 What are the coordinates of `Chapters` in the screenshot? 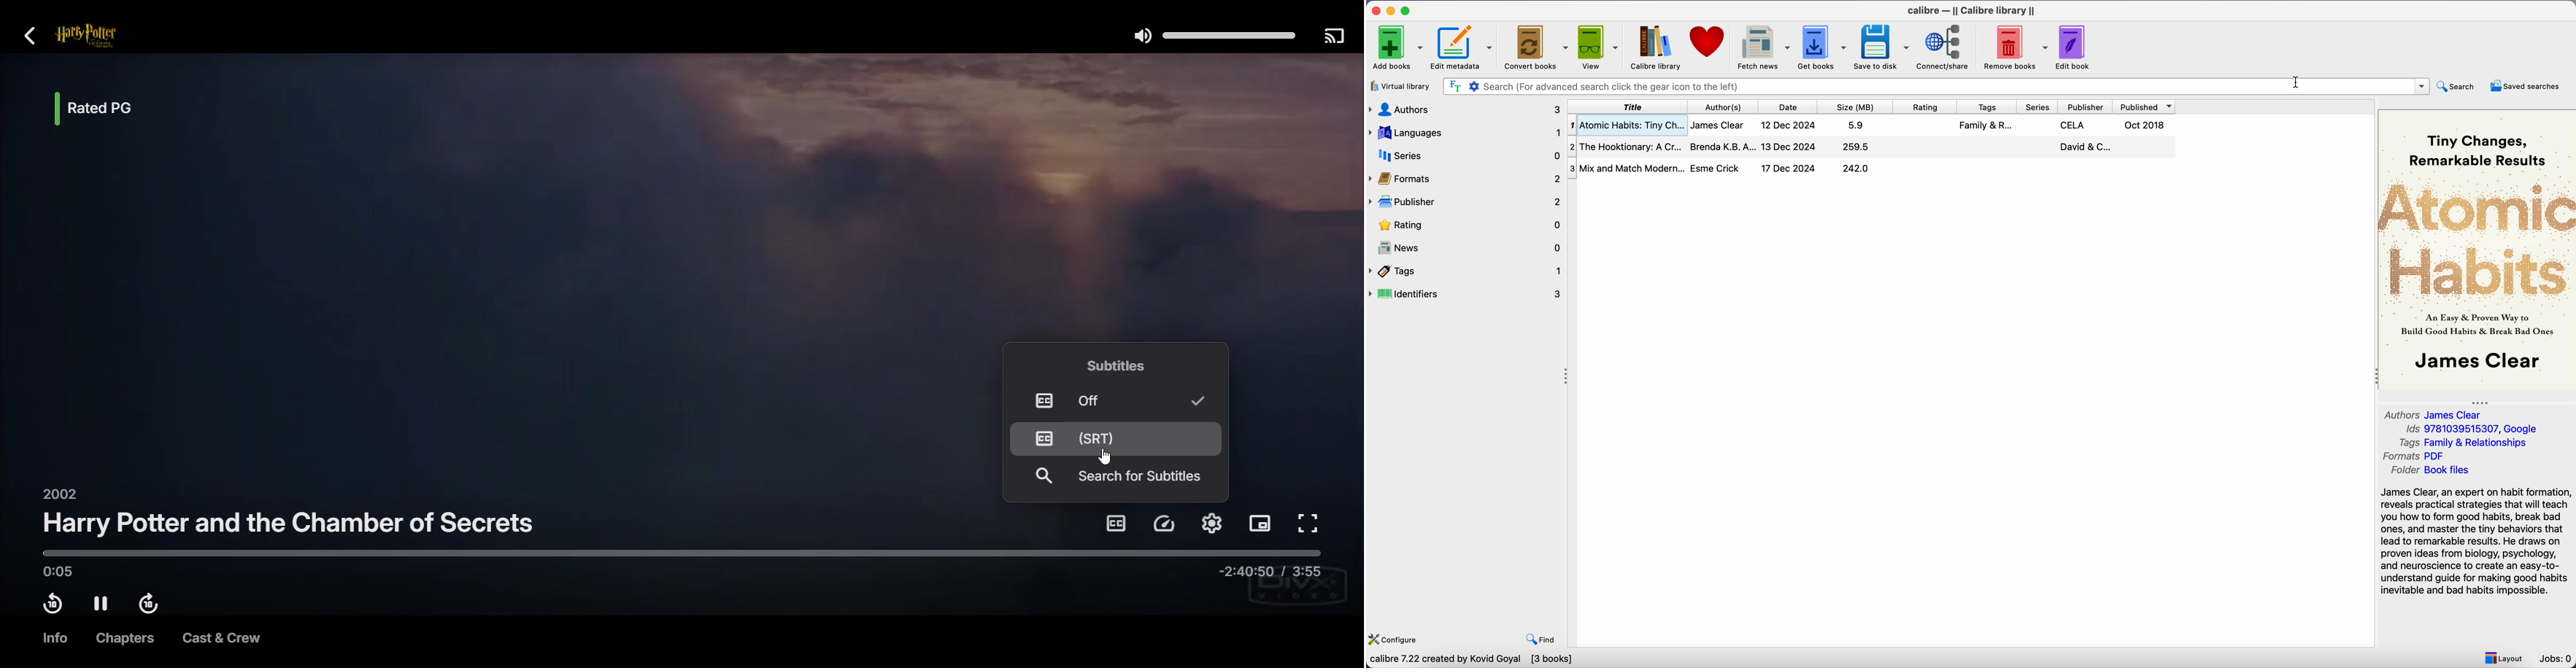 It's located at (121, 638).